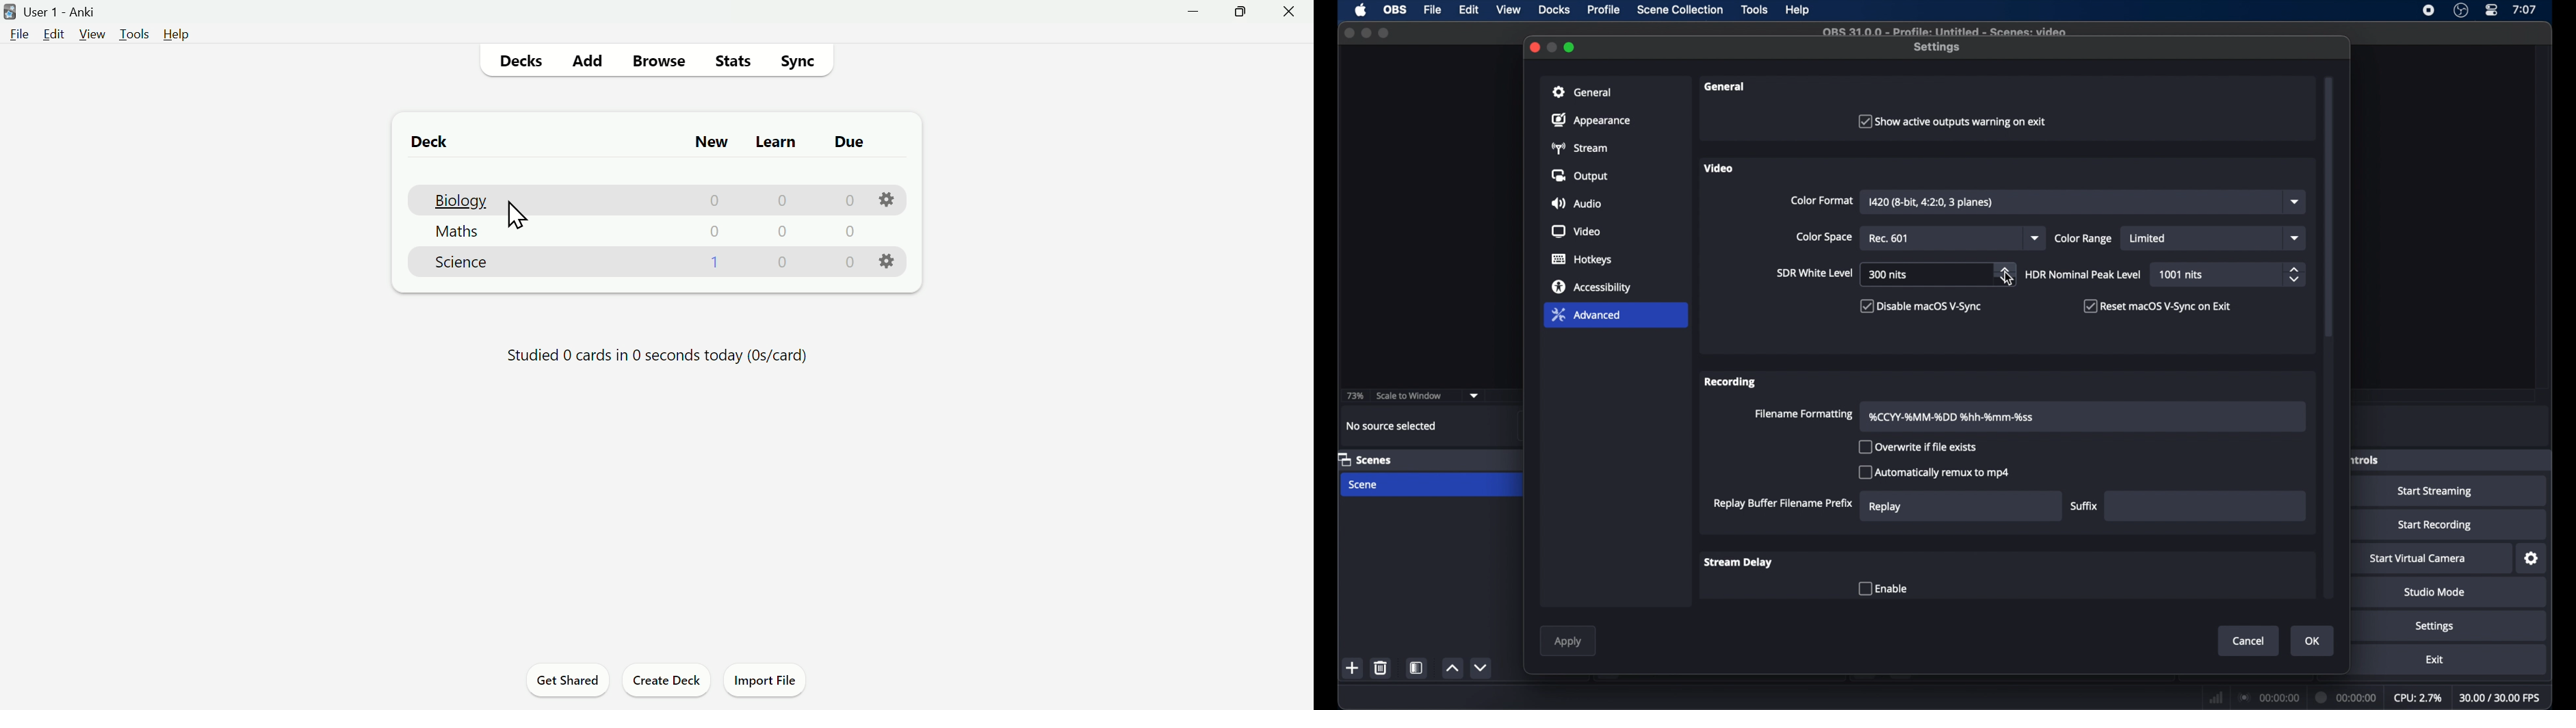 Image resolution: width=2576 pixels, height=728 pixels. I want to click on 0, so click(848, 200).